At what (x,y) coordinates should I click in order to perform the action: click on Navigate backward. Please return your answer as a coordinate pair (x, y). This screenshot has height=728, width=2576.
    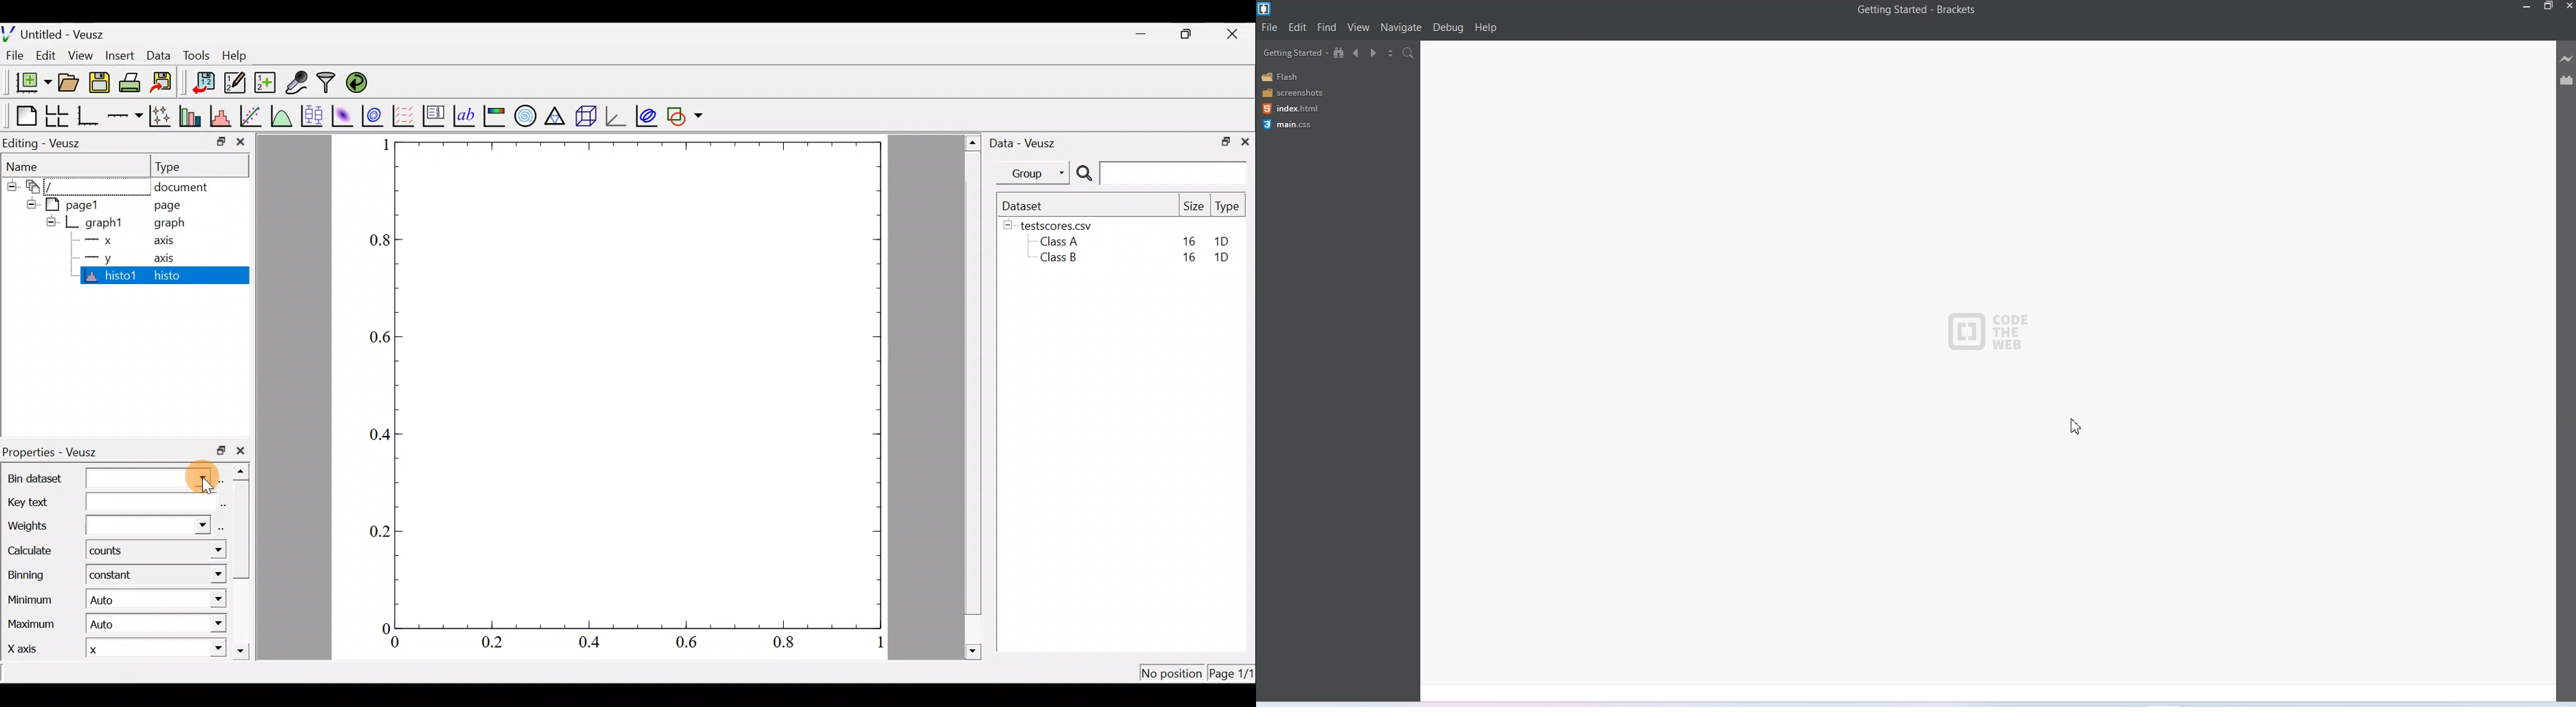
    Looking at the image, I should click on (1356, 53).